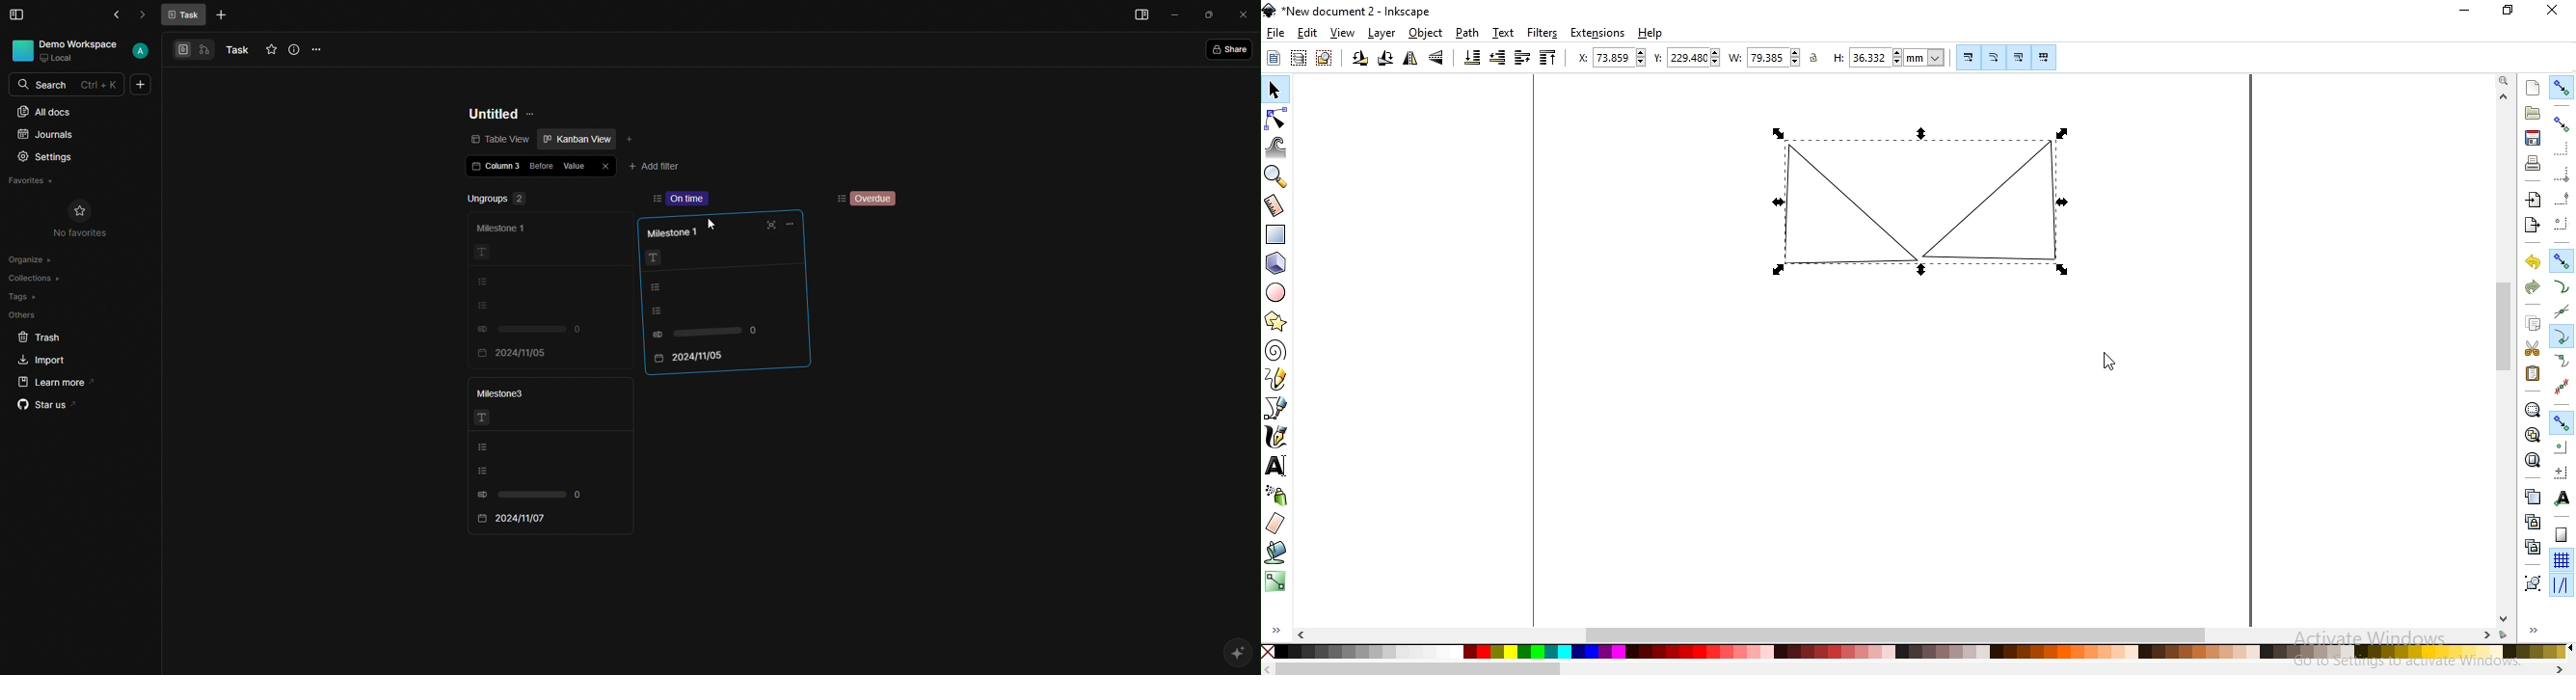 This screenshot has height=700, width=2576. I want to click on Minimize, so click(1177, 13).